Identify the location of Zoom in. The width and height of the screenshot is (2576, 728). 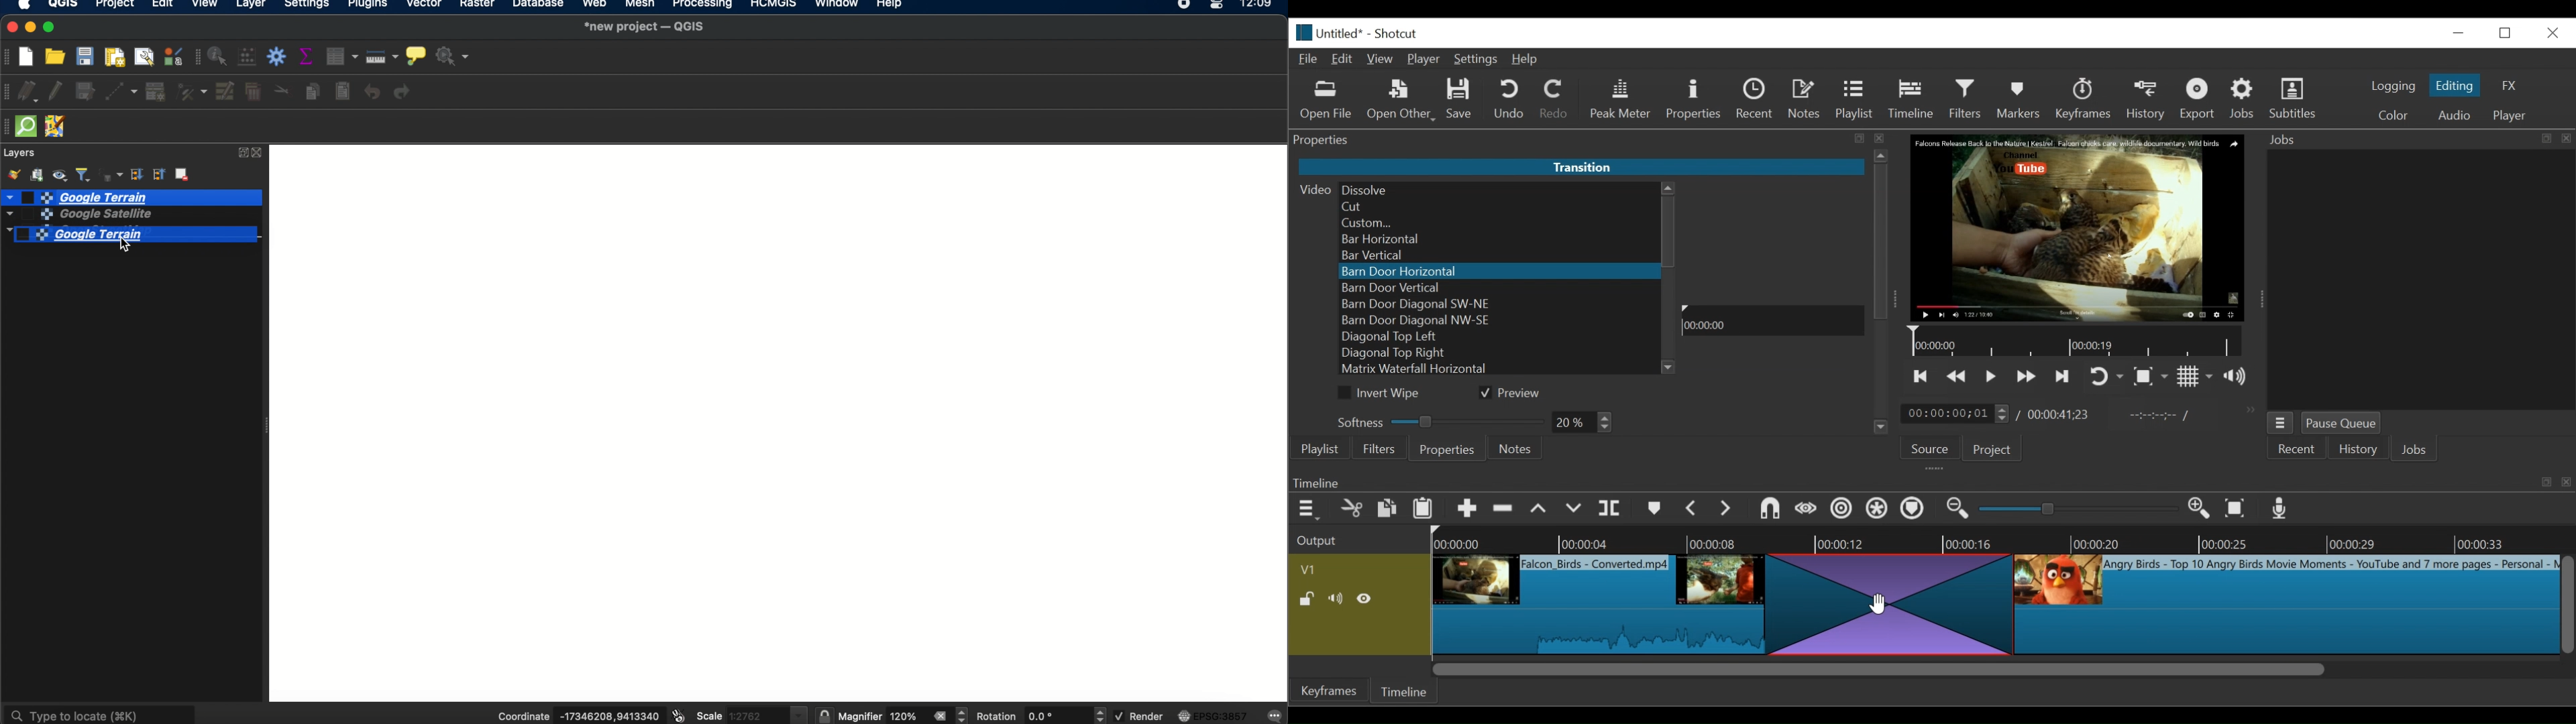
(2196, 508).